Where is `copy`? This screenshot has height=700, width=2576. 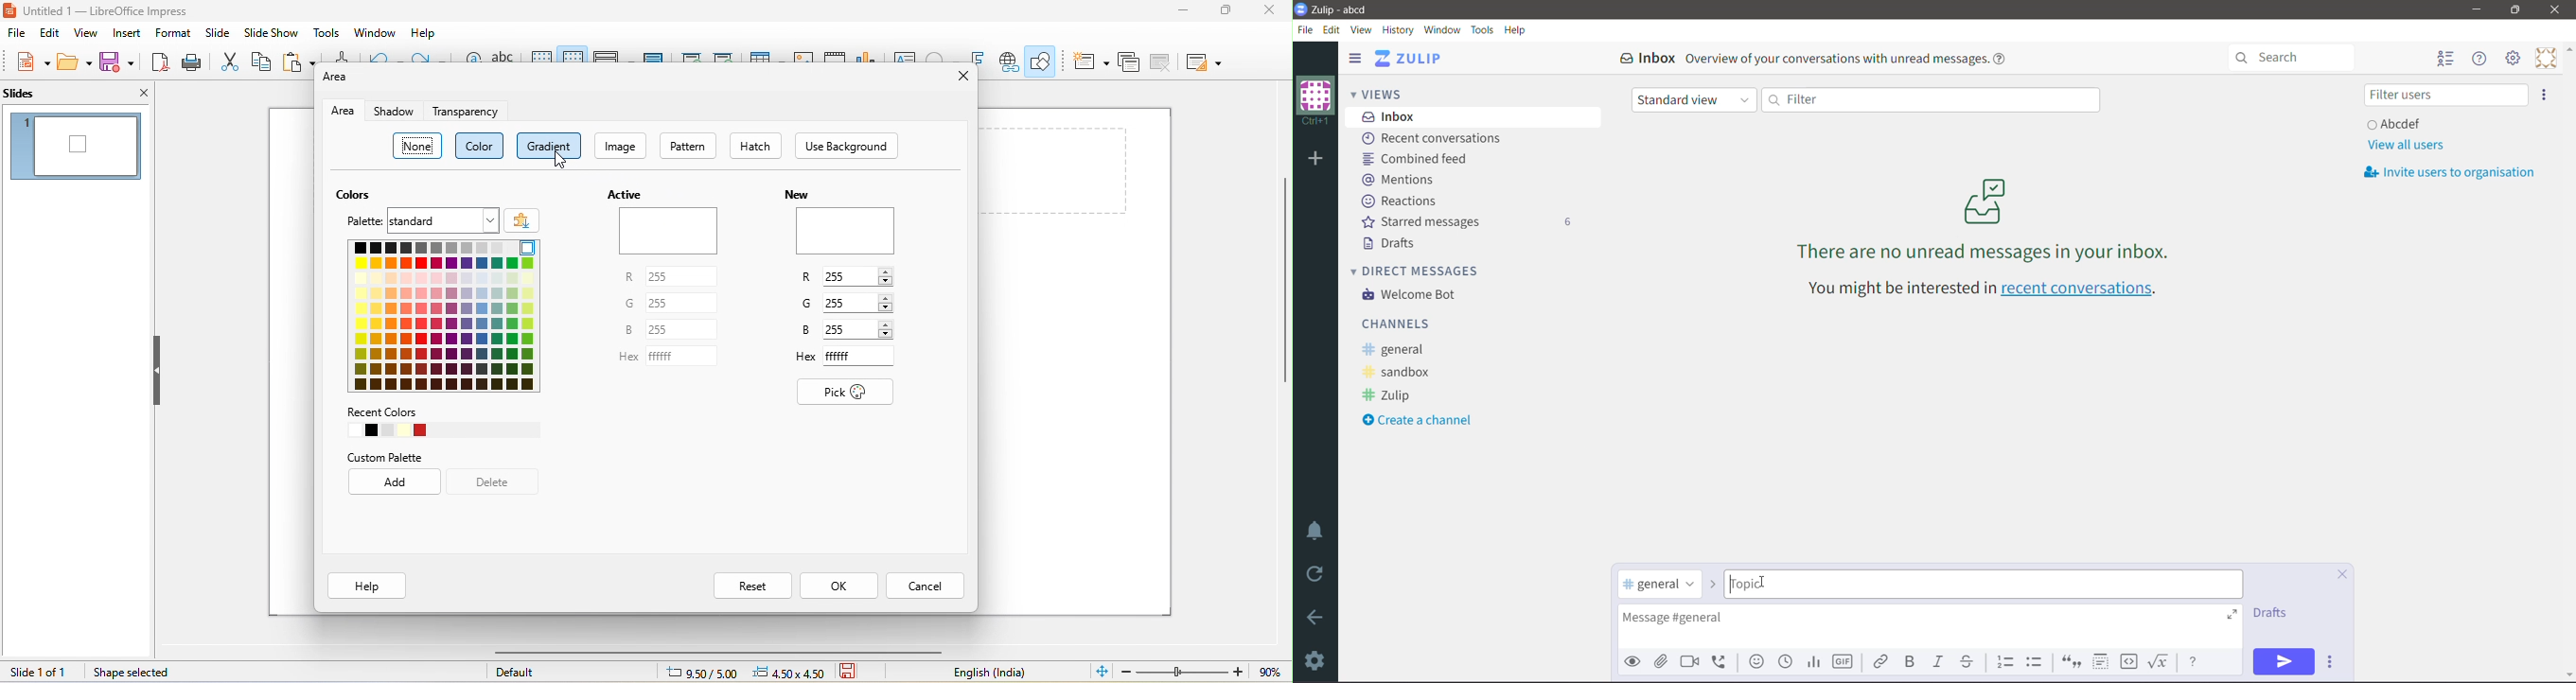
copy is located at coordinates (262, 60).